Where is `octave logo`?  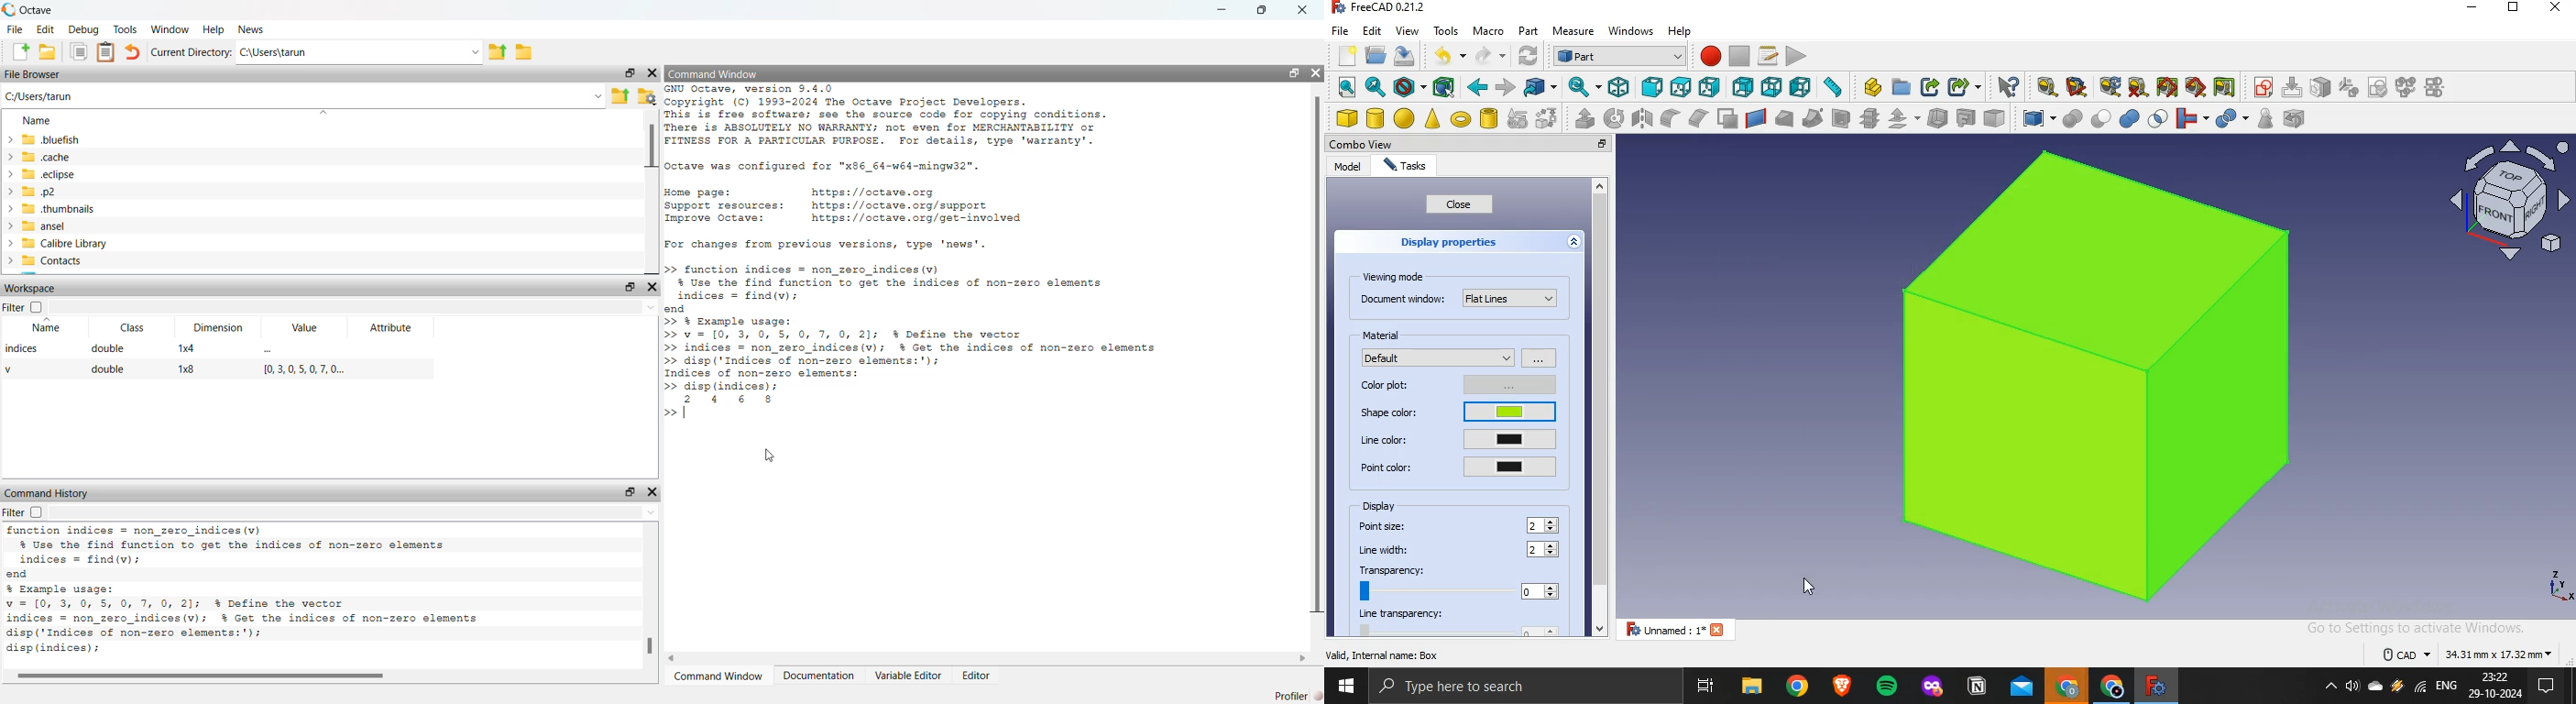 octave logo is located at coordinates (10, 8).